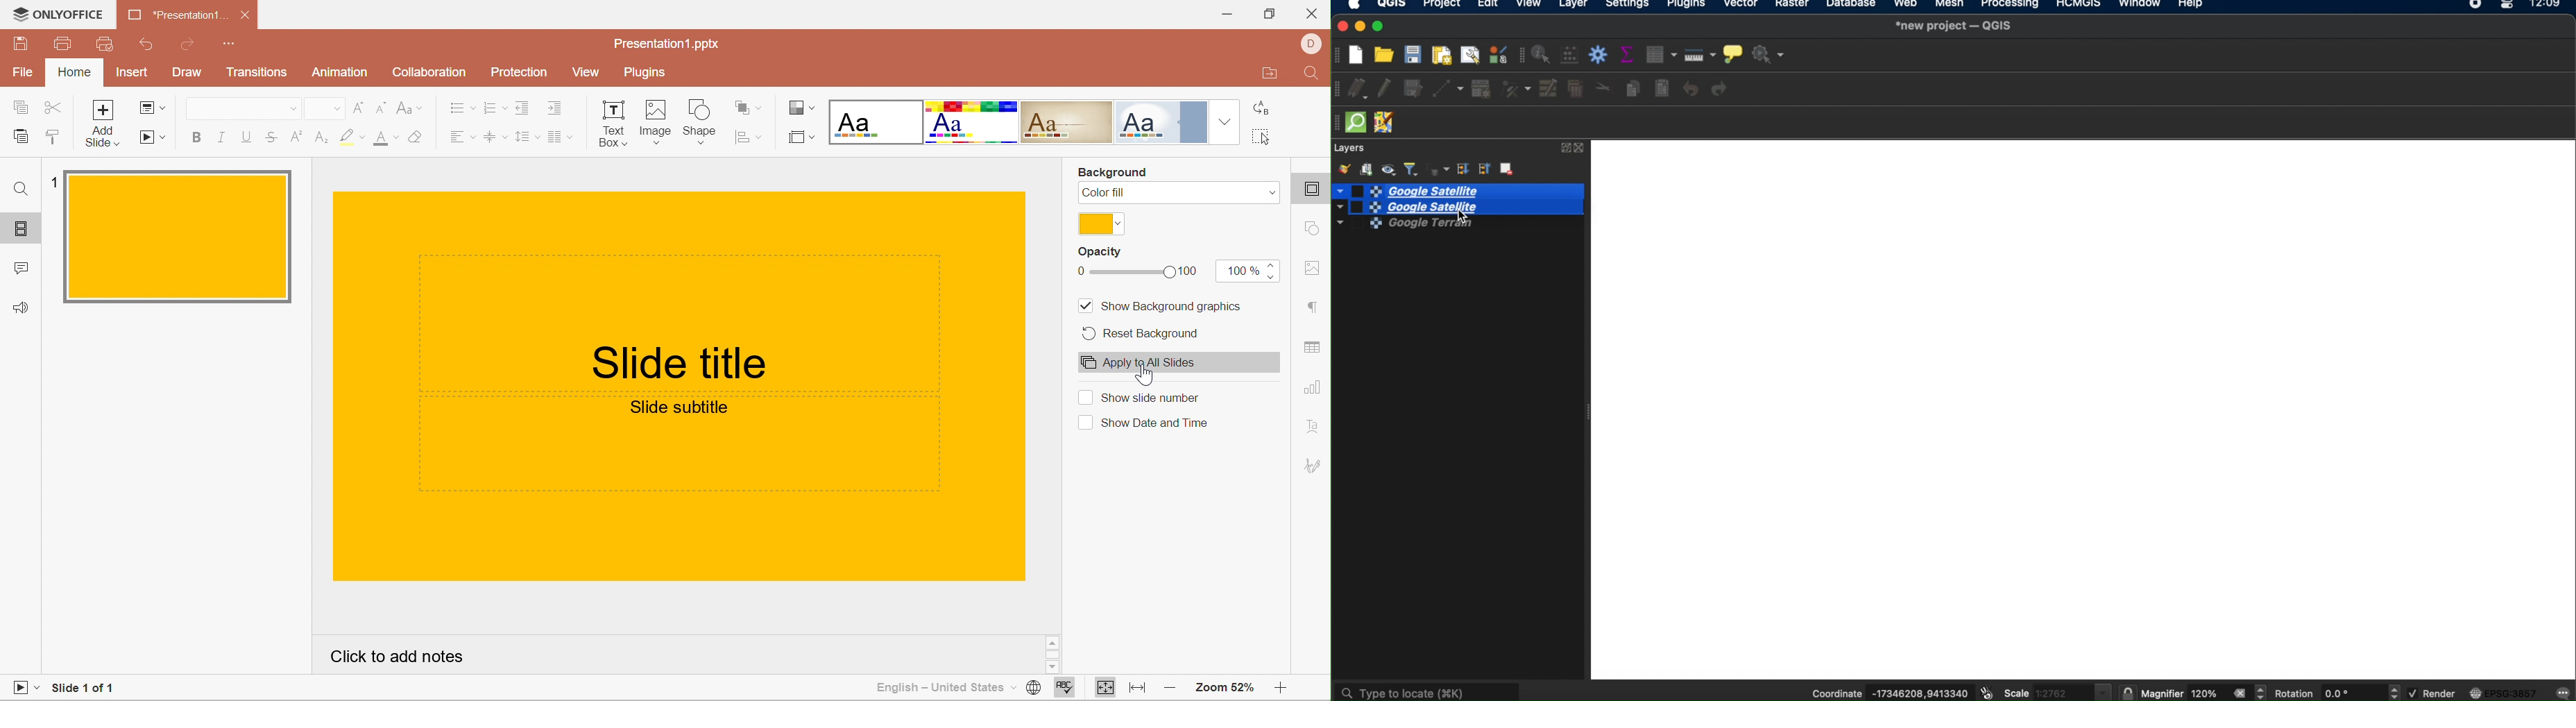  What do you see at coordinates (1573, 5) in the screenshot?
I see `layer` at bounding box center [1573, 5].